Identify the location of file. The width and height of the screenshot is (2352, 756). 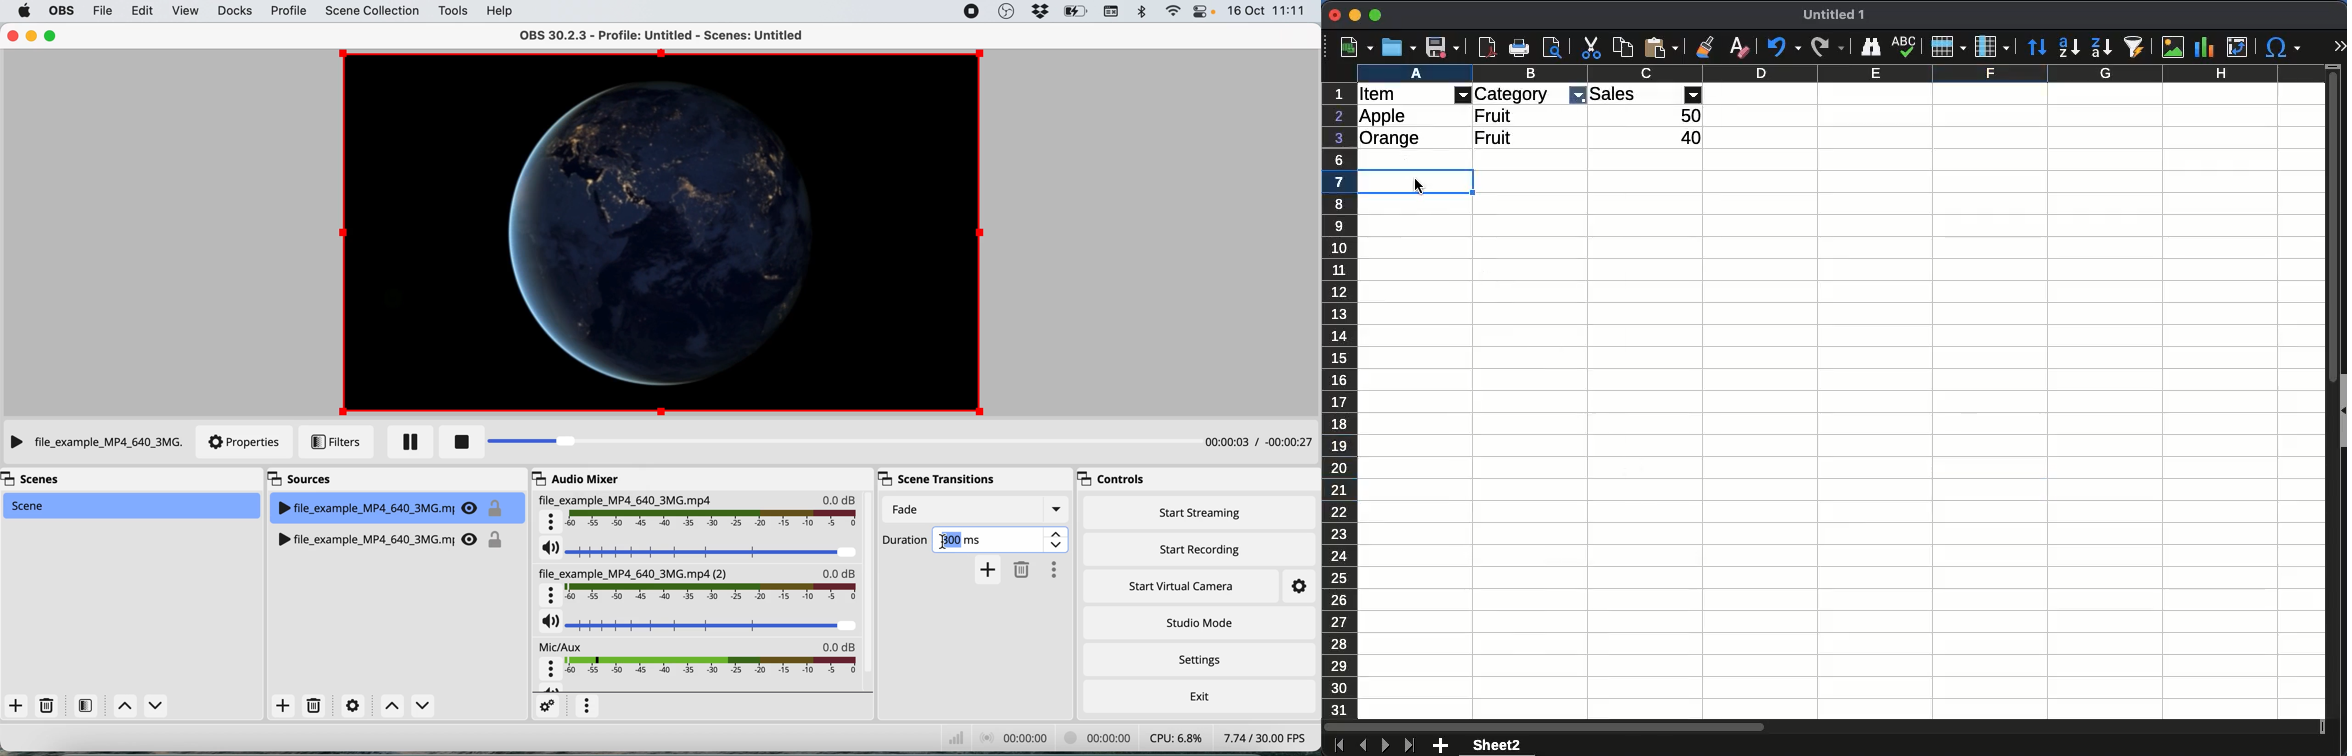
(101, 12).